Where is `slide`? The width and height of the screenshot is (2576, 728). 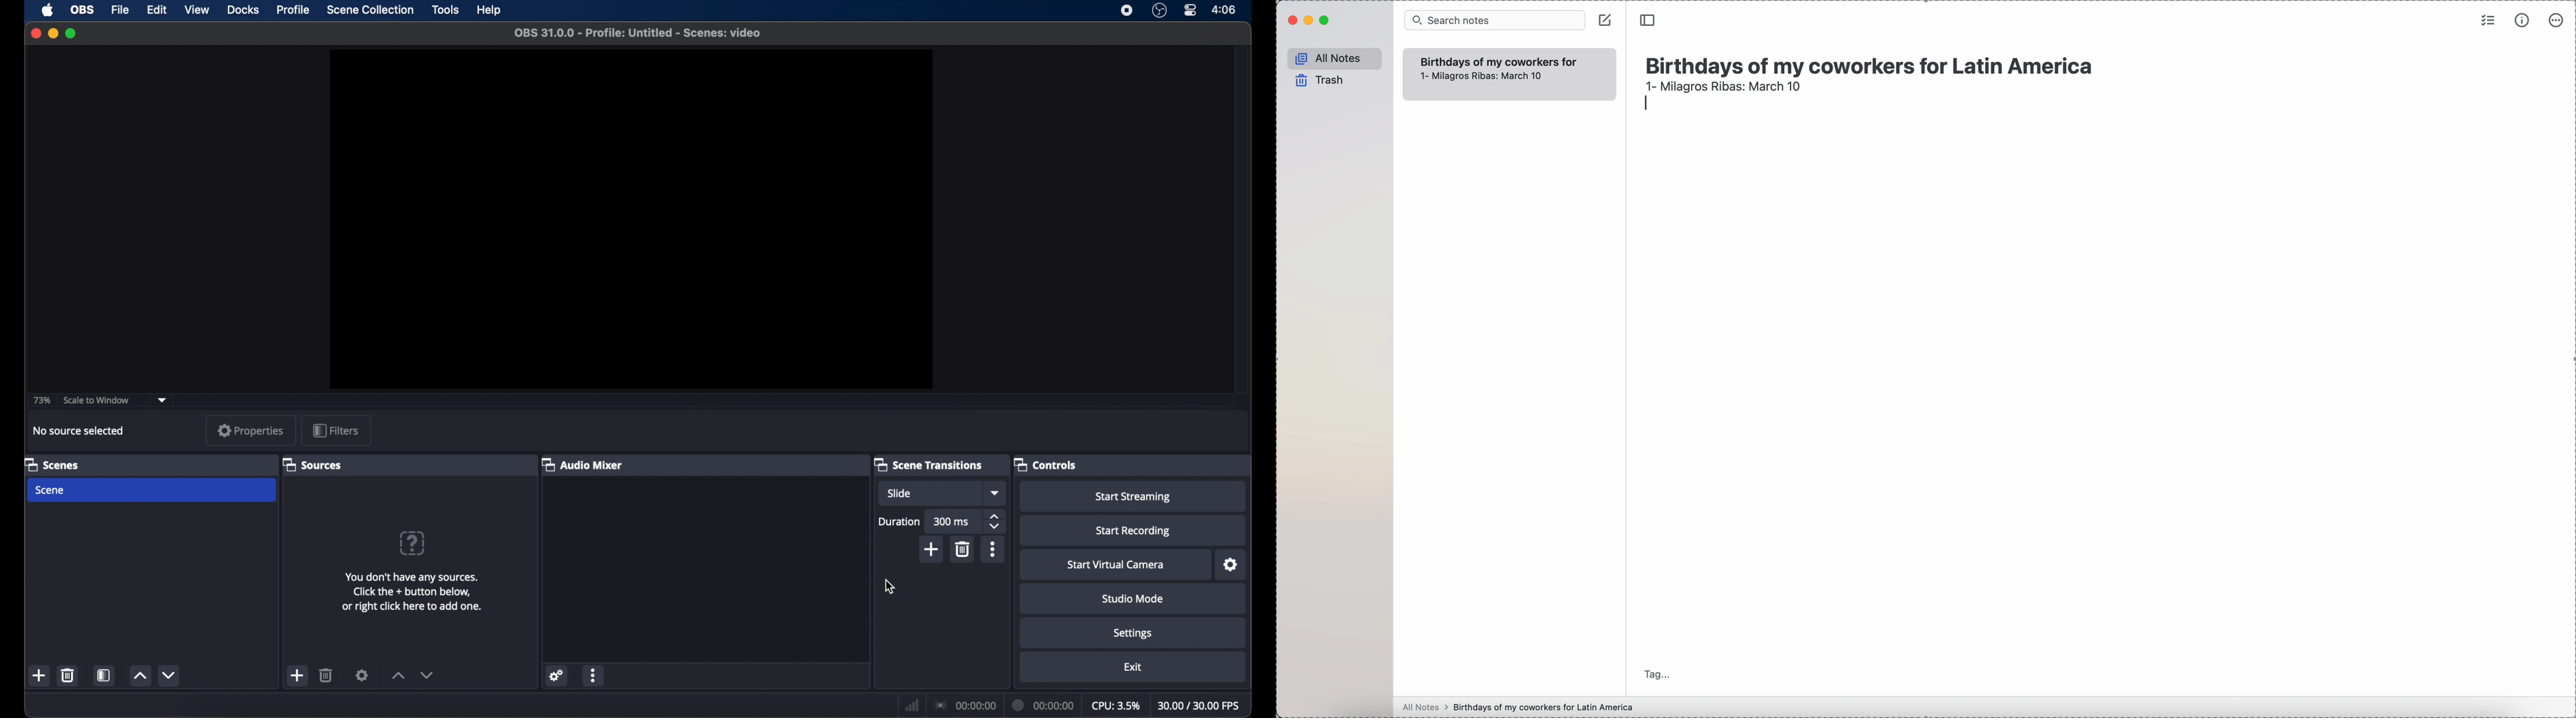 slide is located at coordinates (900, 494).